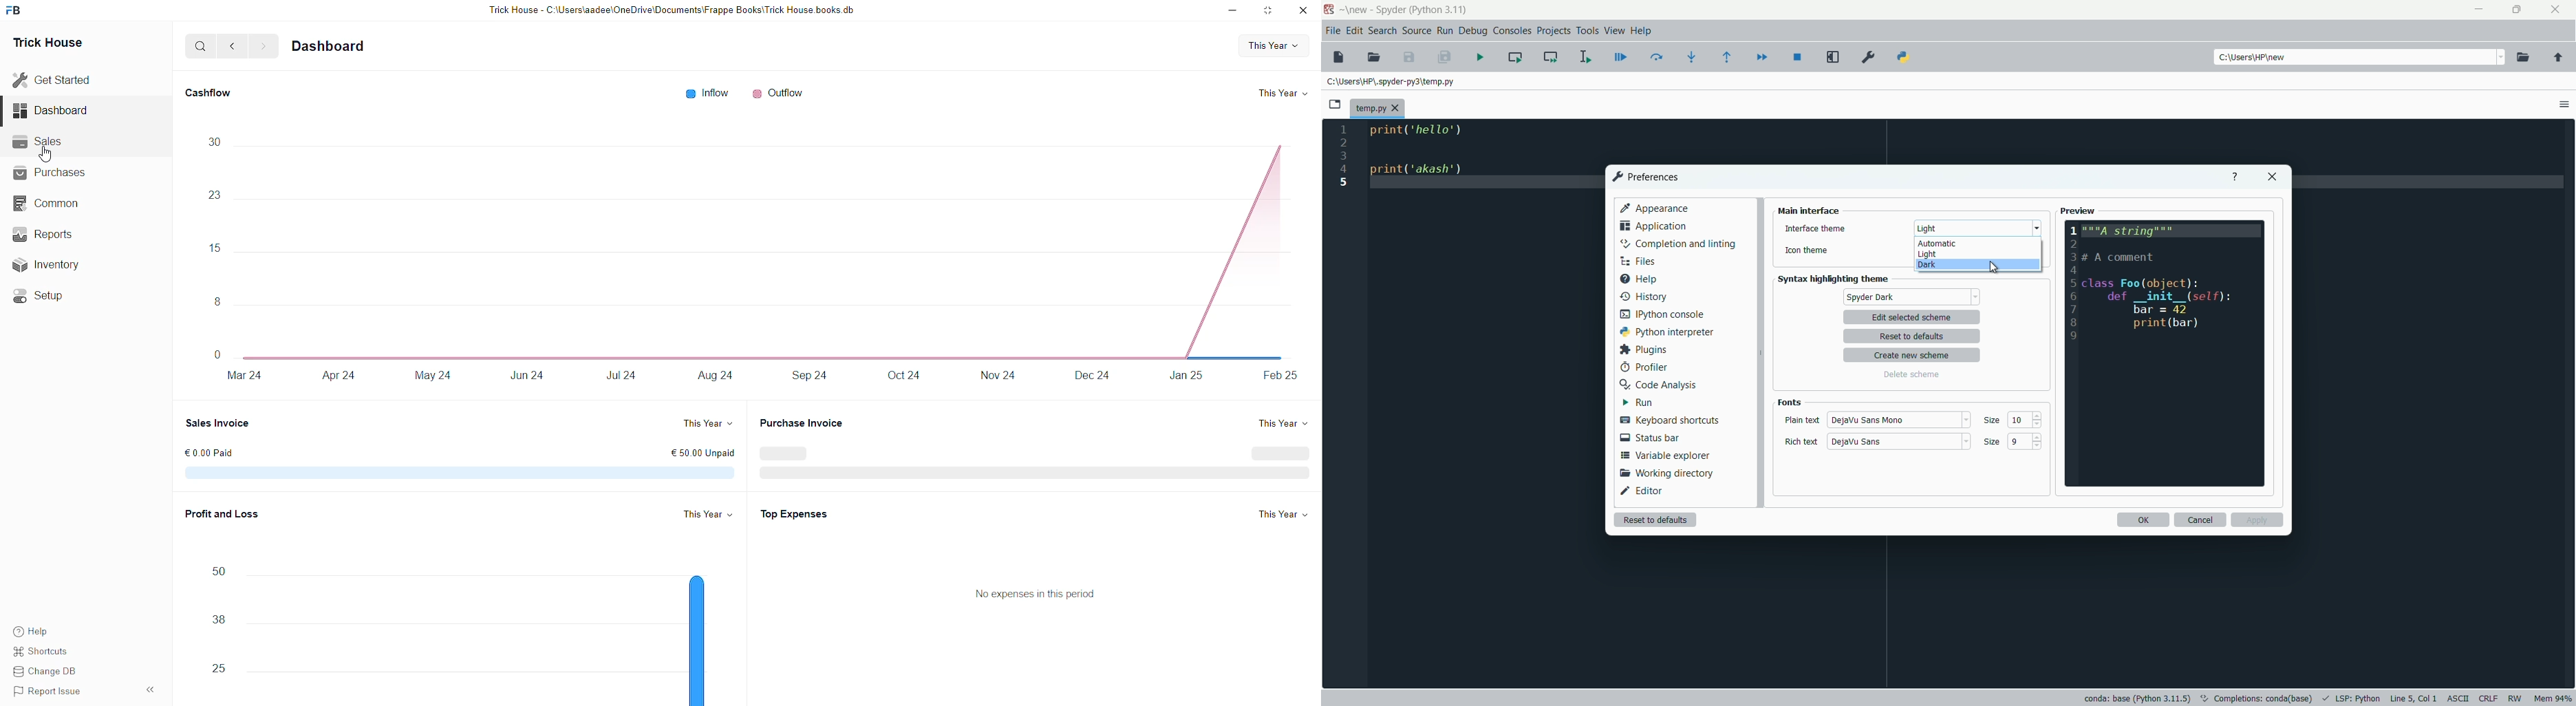 This screenshot has width=2576, height=728. Describe the element at coordinates (707, 93) in the screenshot. I see `Inflow` at that location.